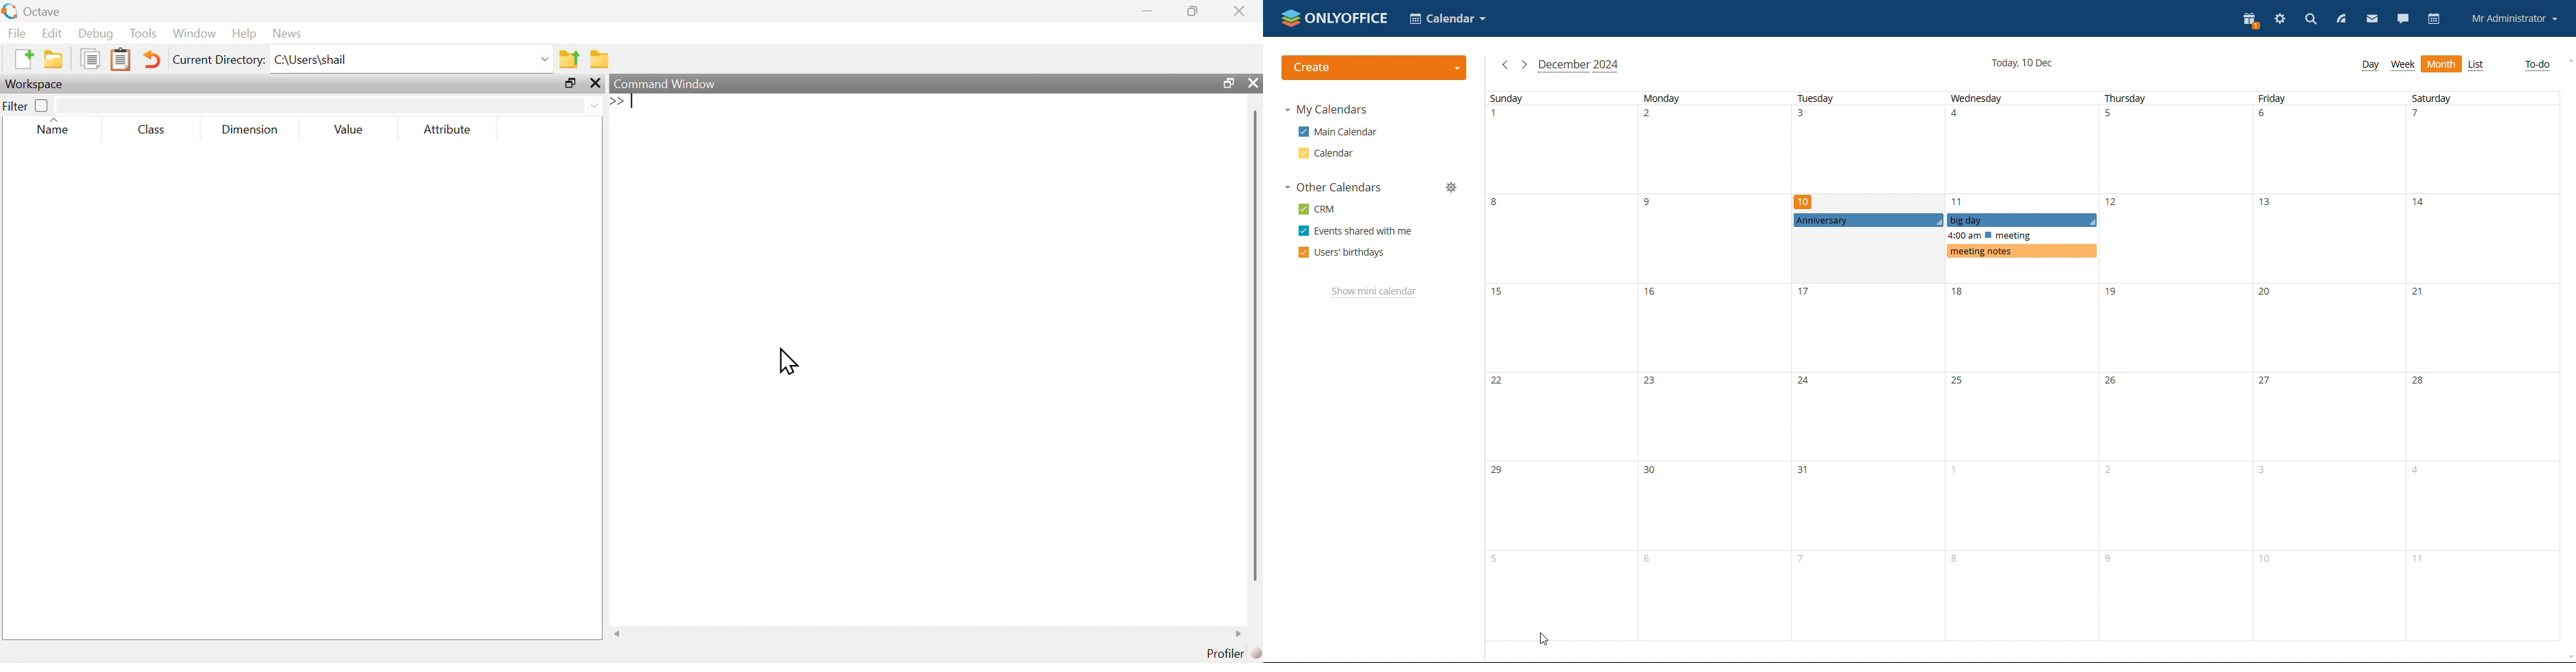 Image resolution: width=2576 pixels, height=672 pixels. What do you see at coordinates (147, 129) in the screenshot?
I see `Class` at bounding box center [147, 129].